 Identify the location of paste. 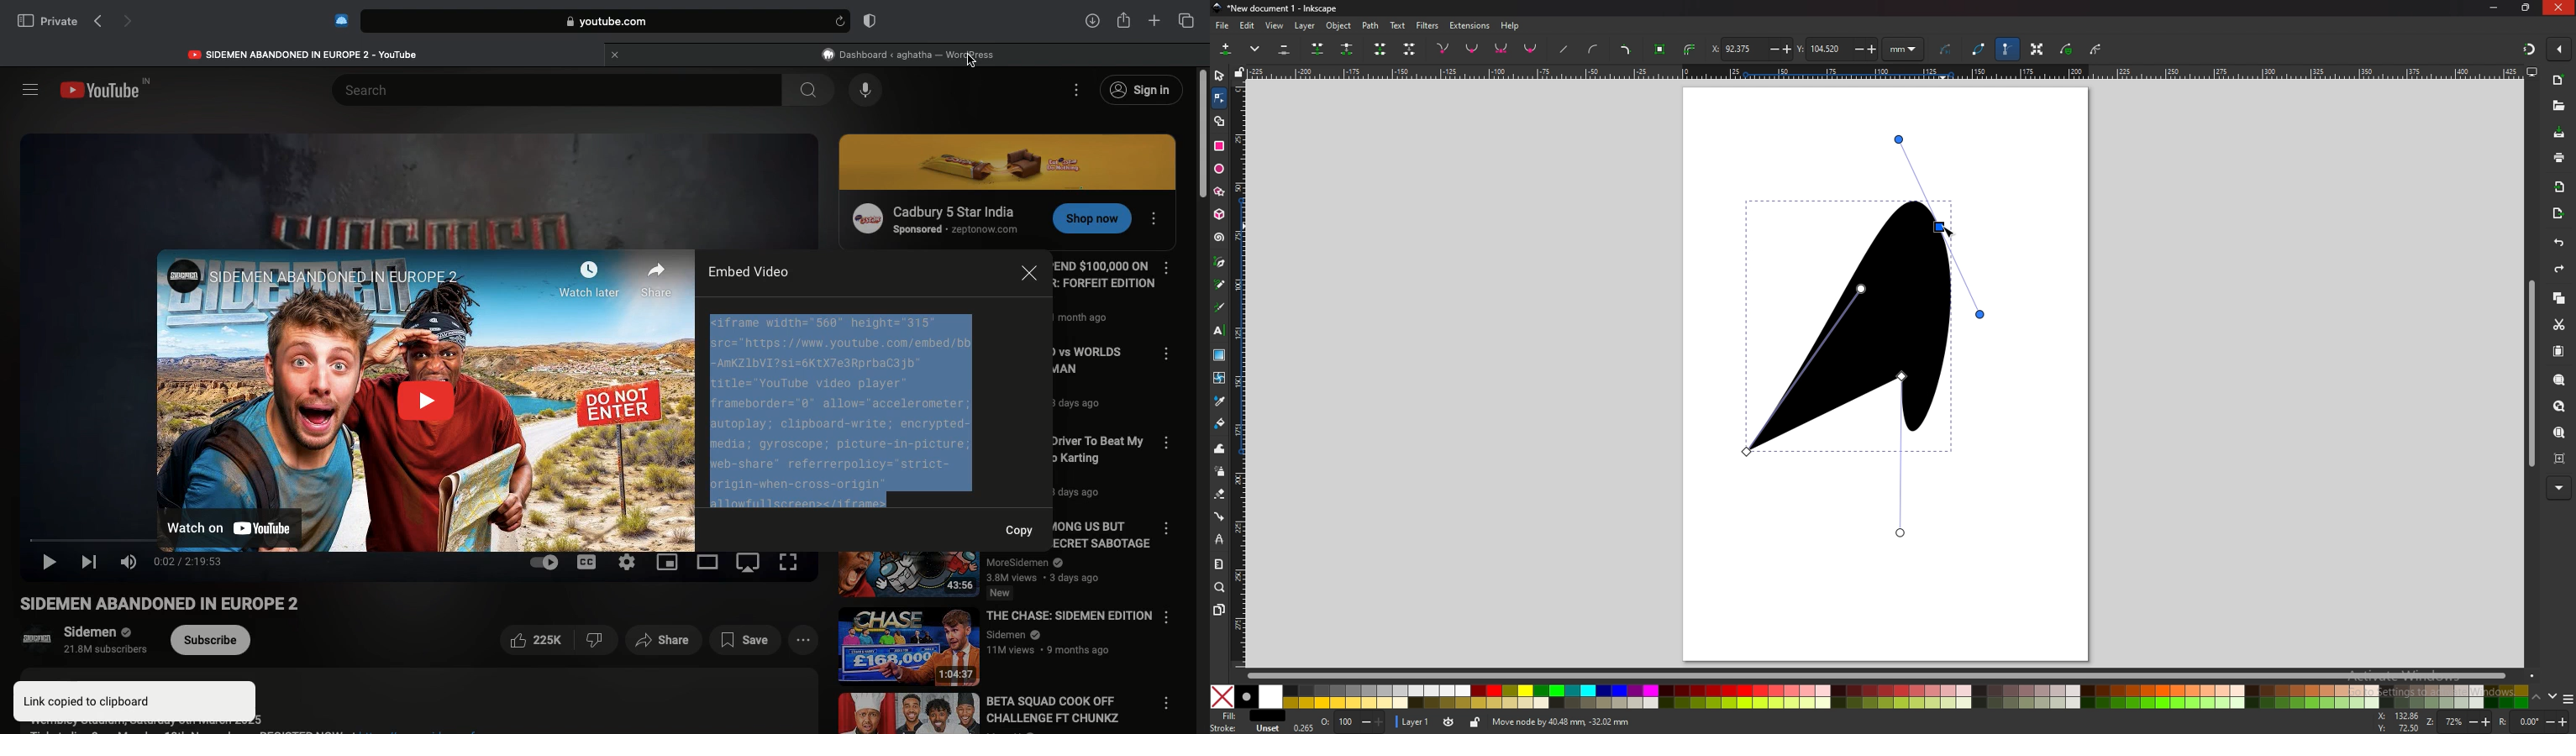
(2559, 351).